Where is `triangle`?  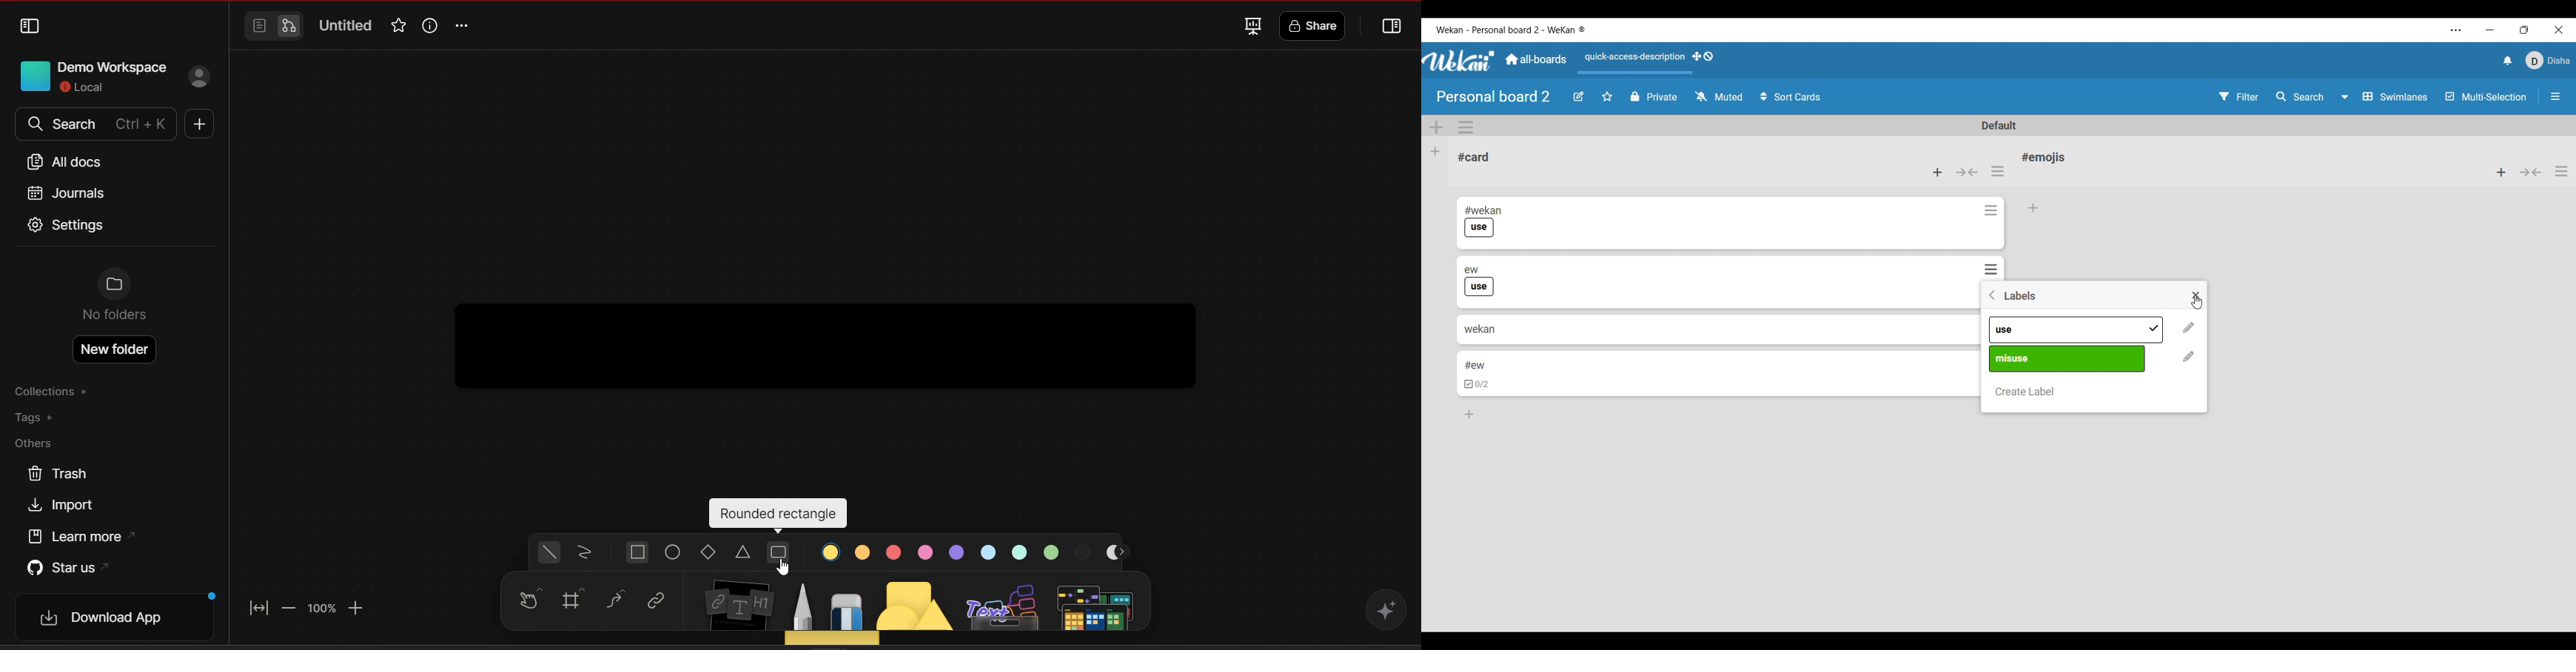
triangle is located at coordinates (745, 554).